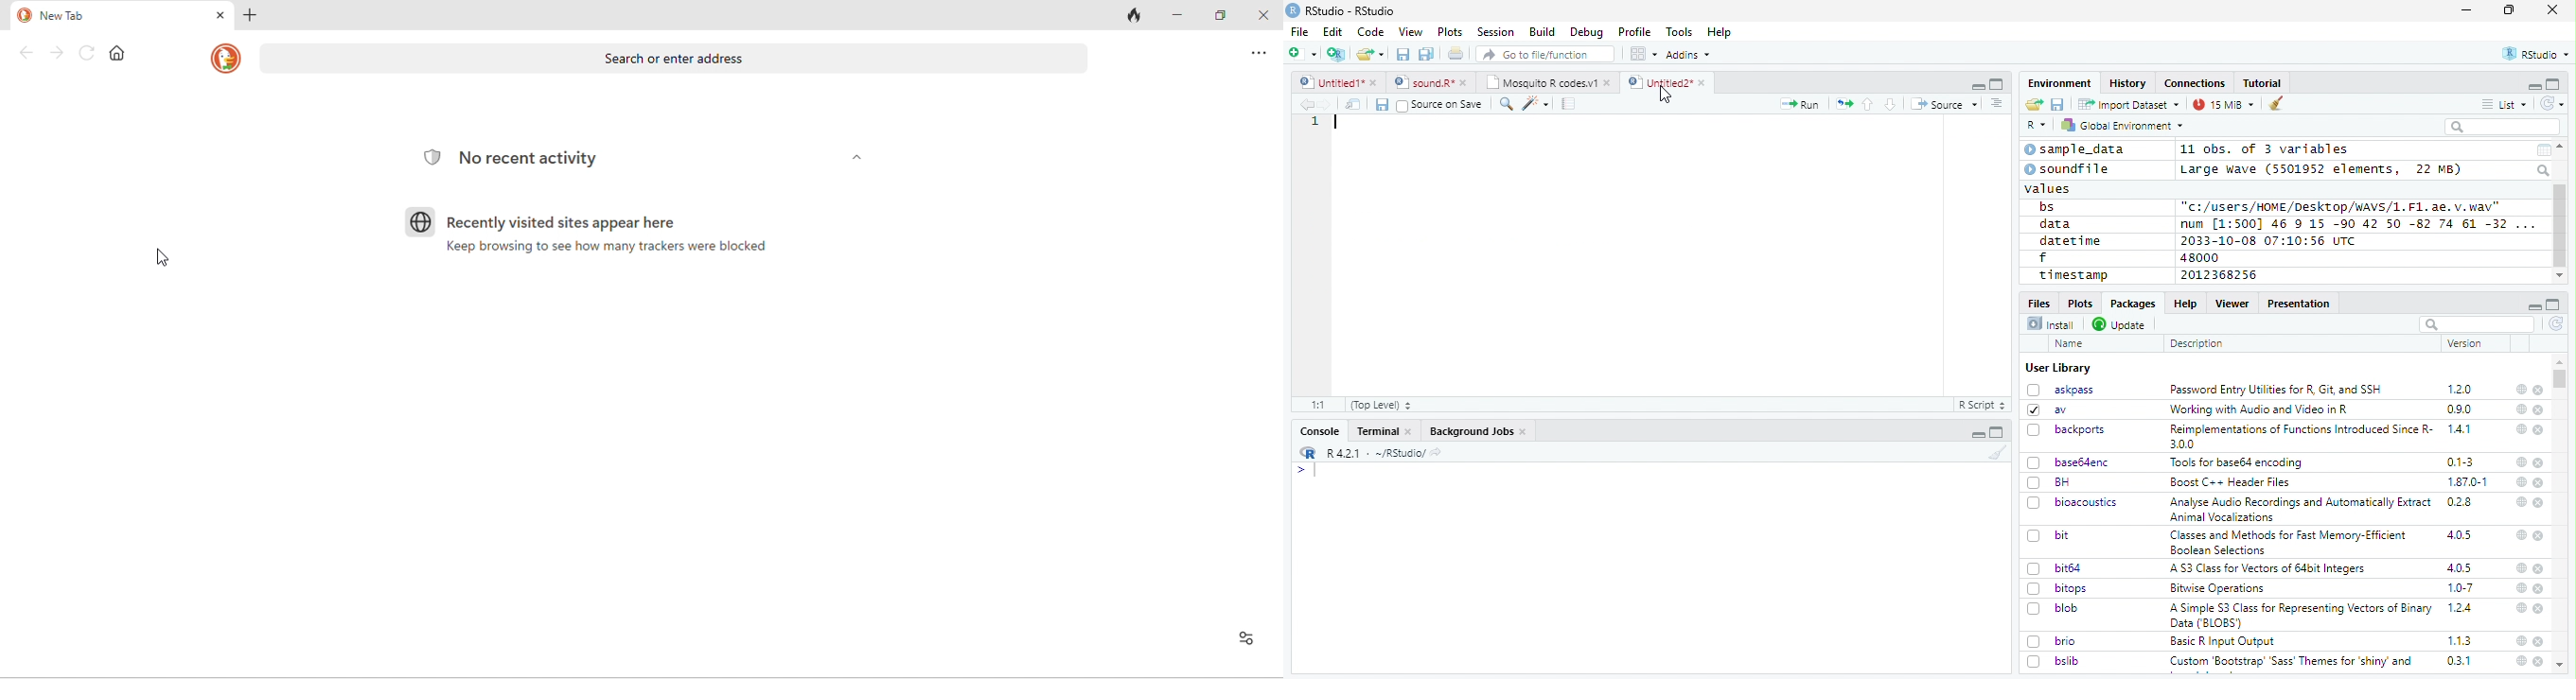  What do you see at coordinates (1546, 54) in the screenshot?
I see `Go to file/function` at bounding box center [1546, 54].